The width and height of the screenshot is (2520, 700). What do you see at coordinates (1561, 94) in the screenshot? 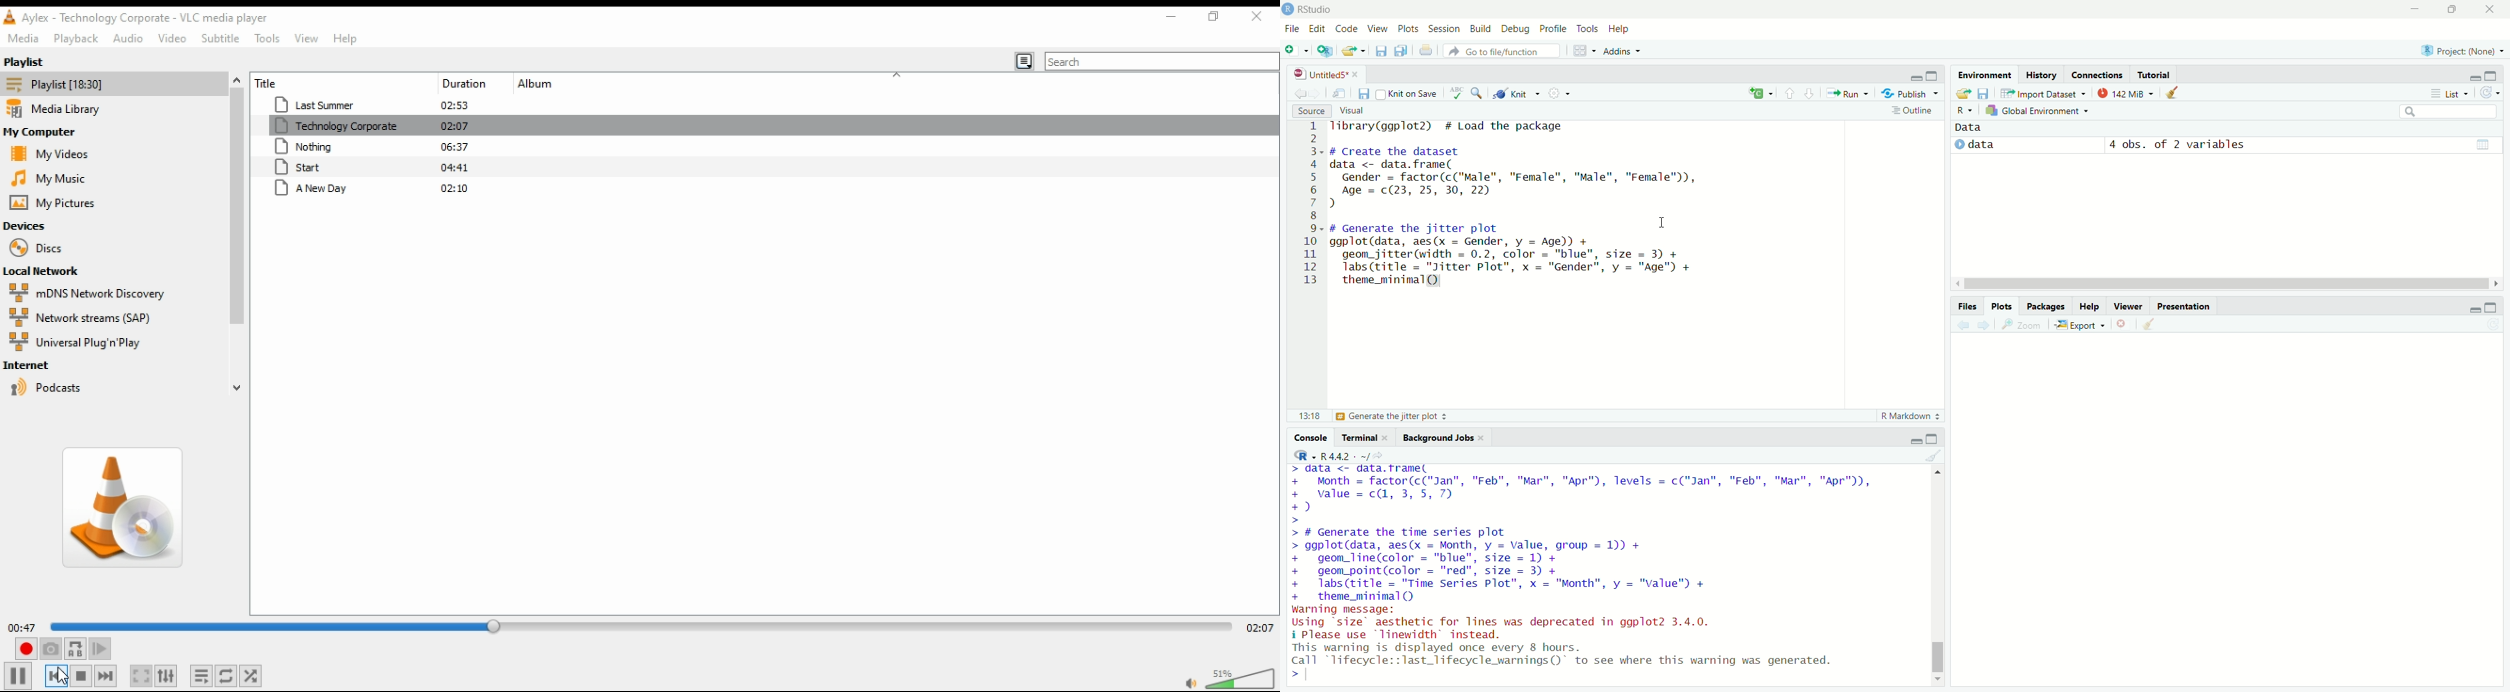
I see `settings` at bounding box center [1561, 94].